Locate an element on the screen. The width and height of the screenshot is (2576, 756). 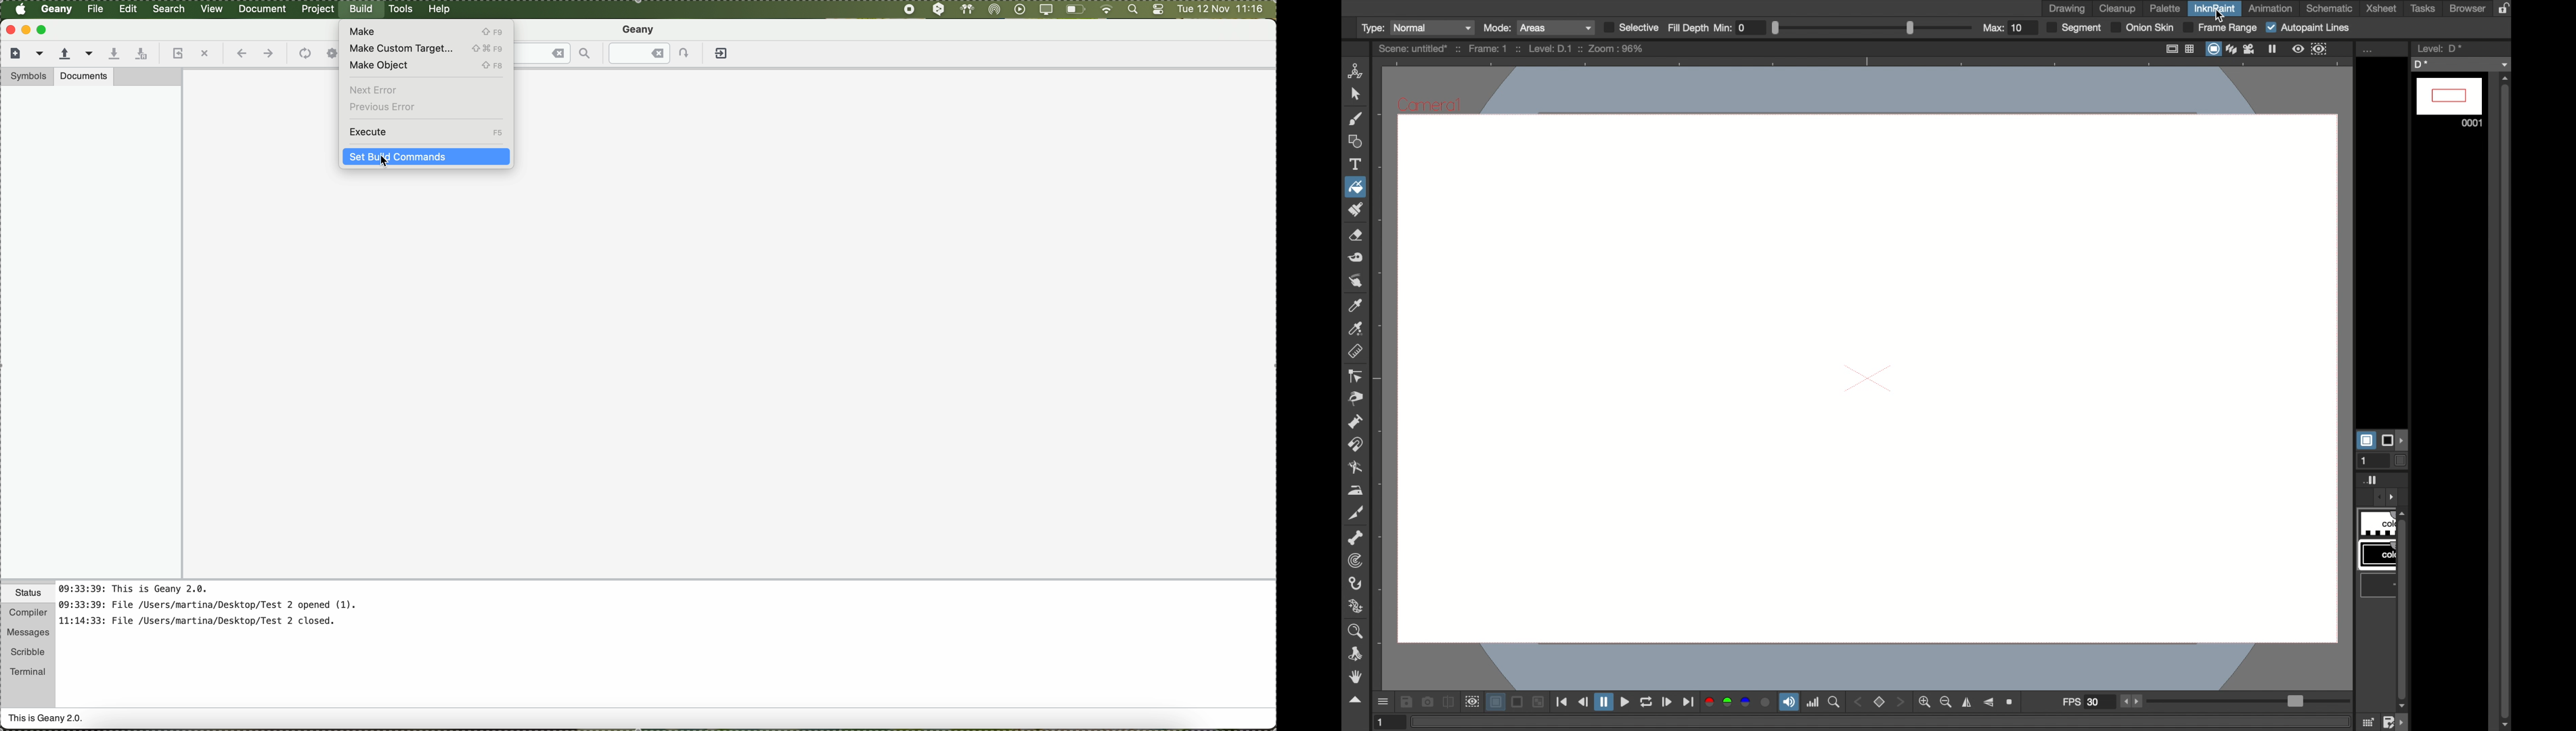
spotlight search is located at coordinates (1131, 10).